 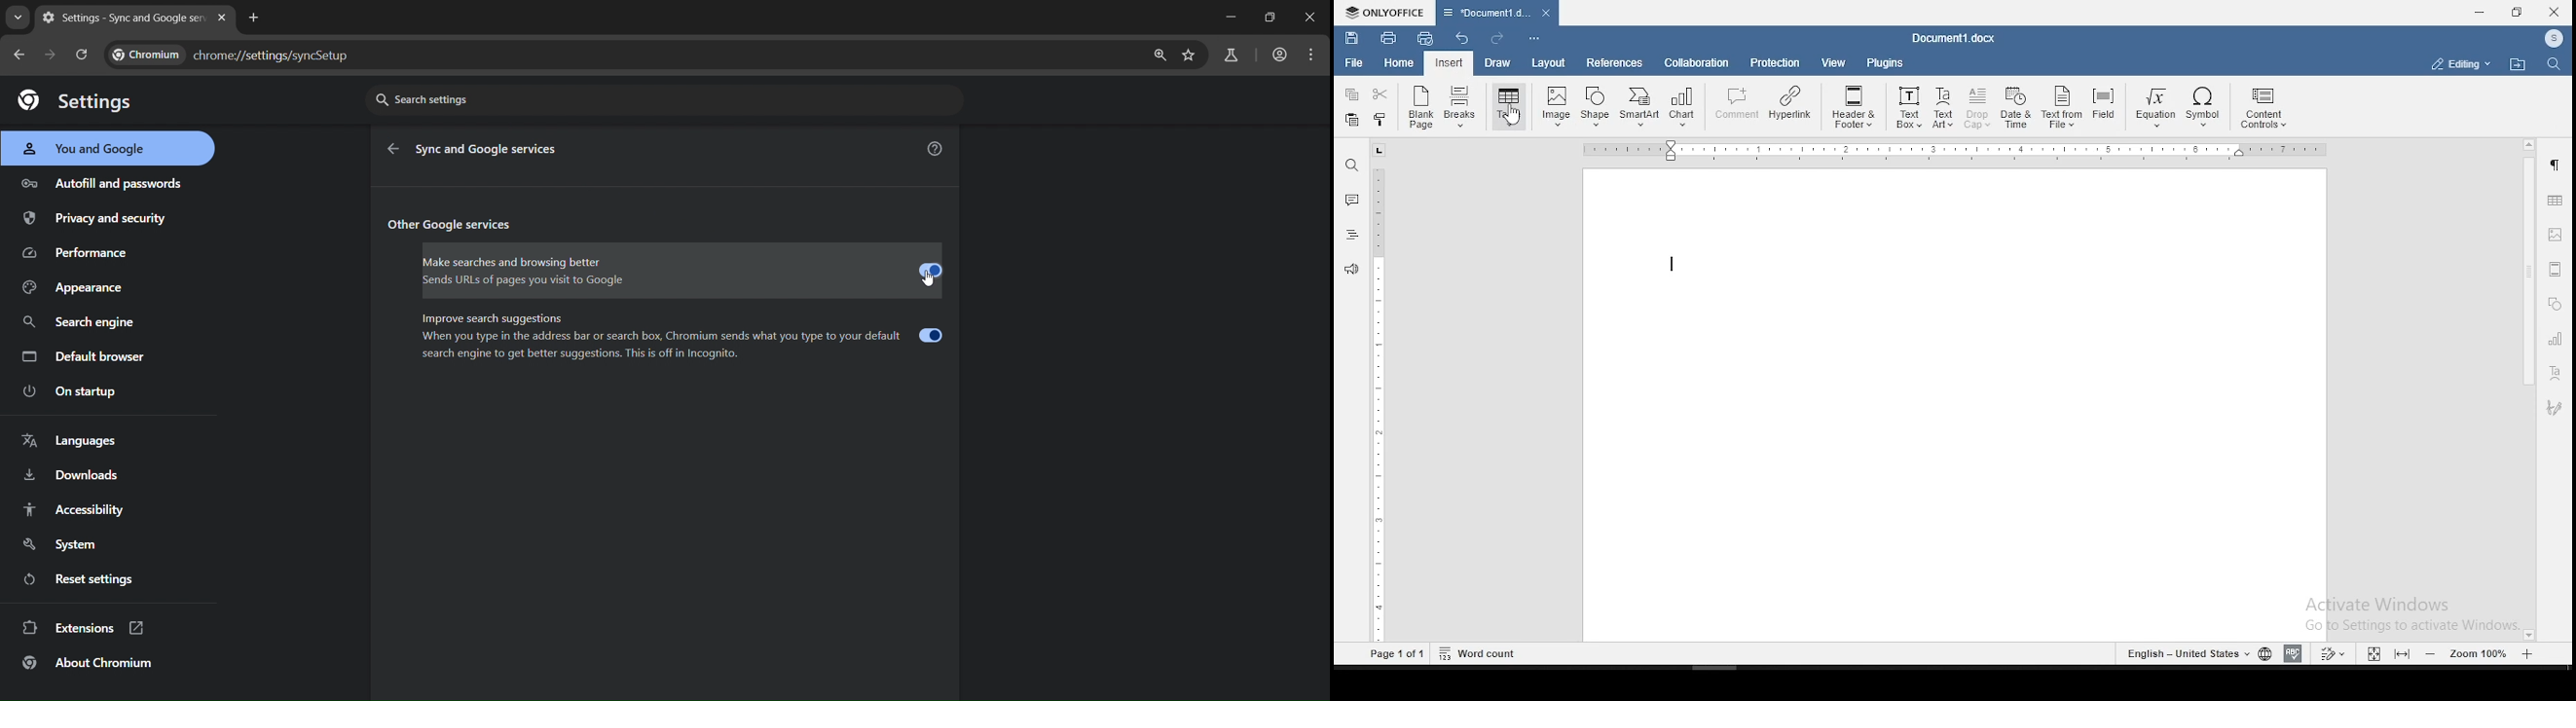 I want to click on new tab, so click(x=257, y=17).